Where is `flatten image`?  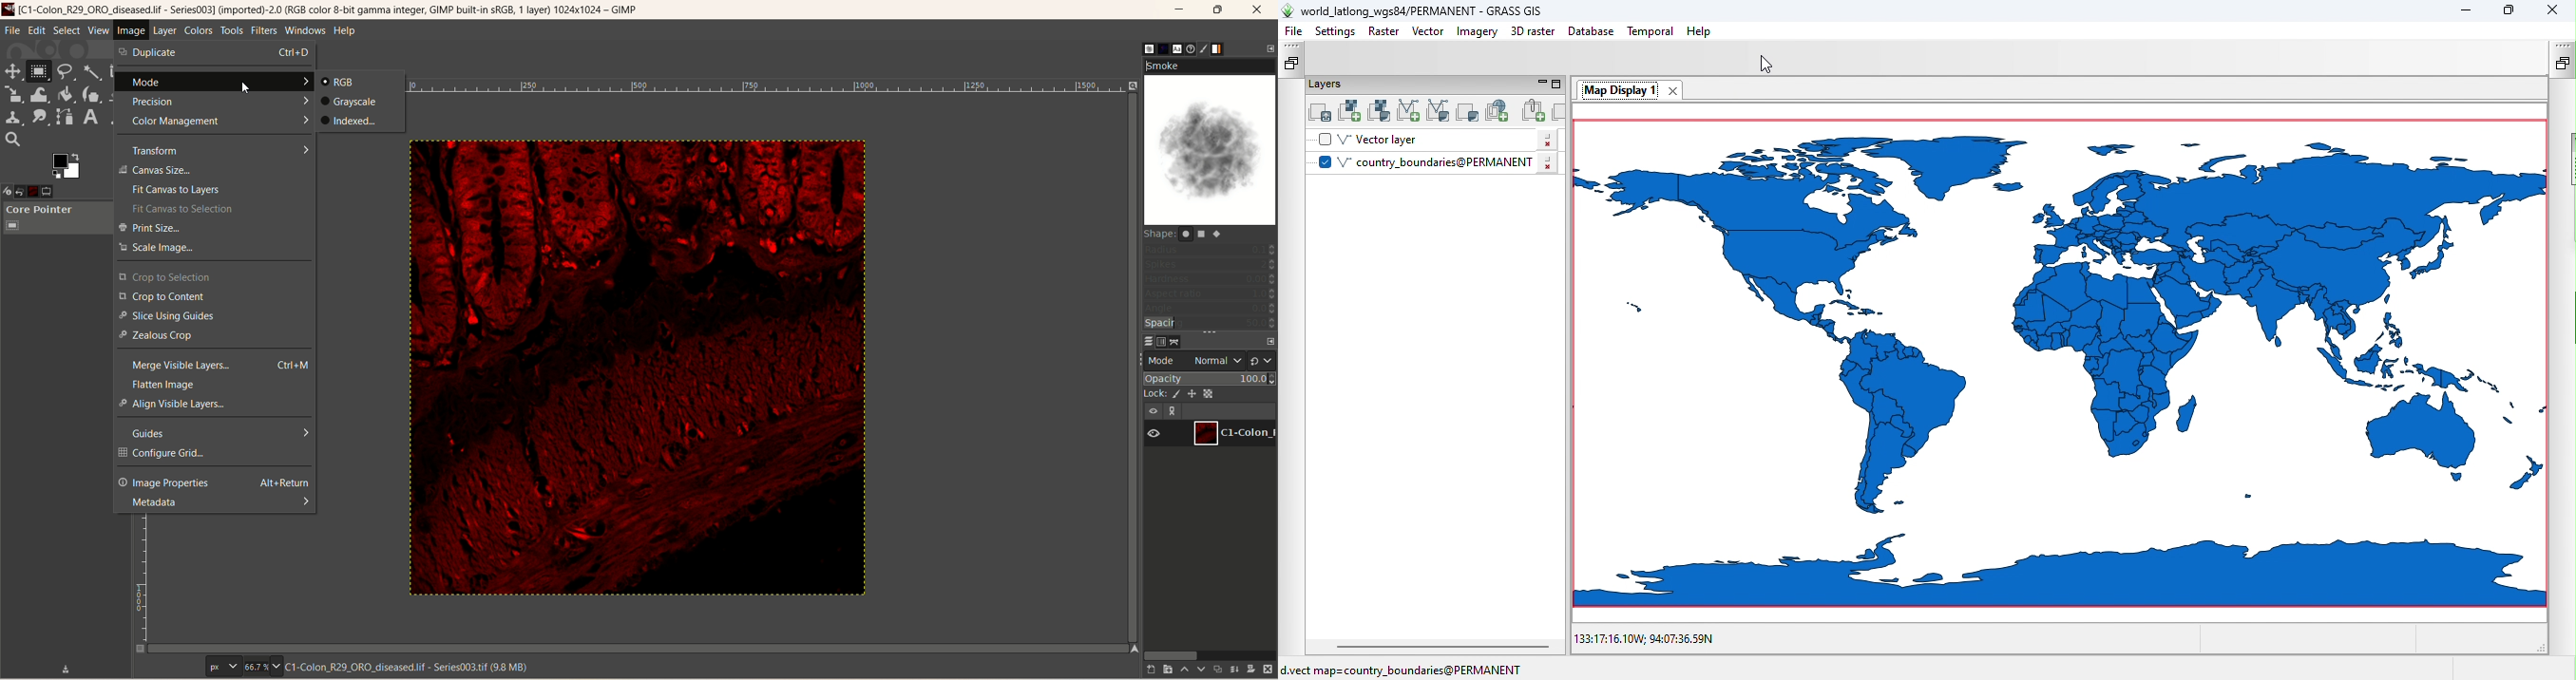 flatten image is located at coordinates (214, 385).